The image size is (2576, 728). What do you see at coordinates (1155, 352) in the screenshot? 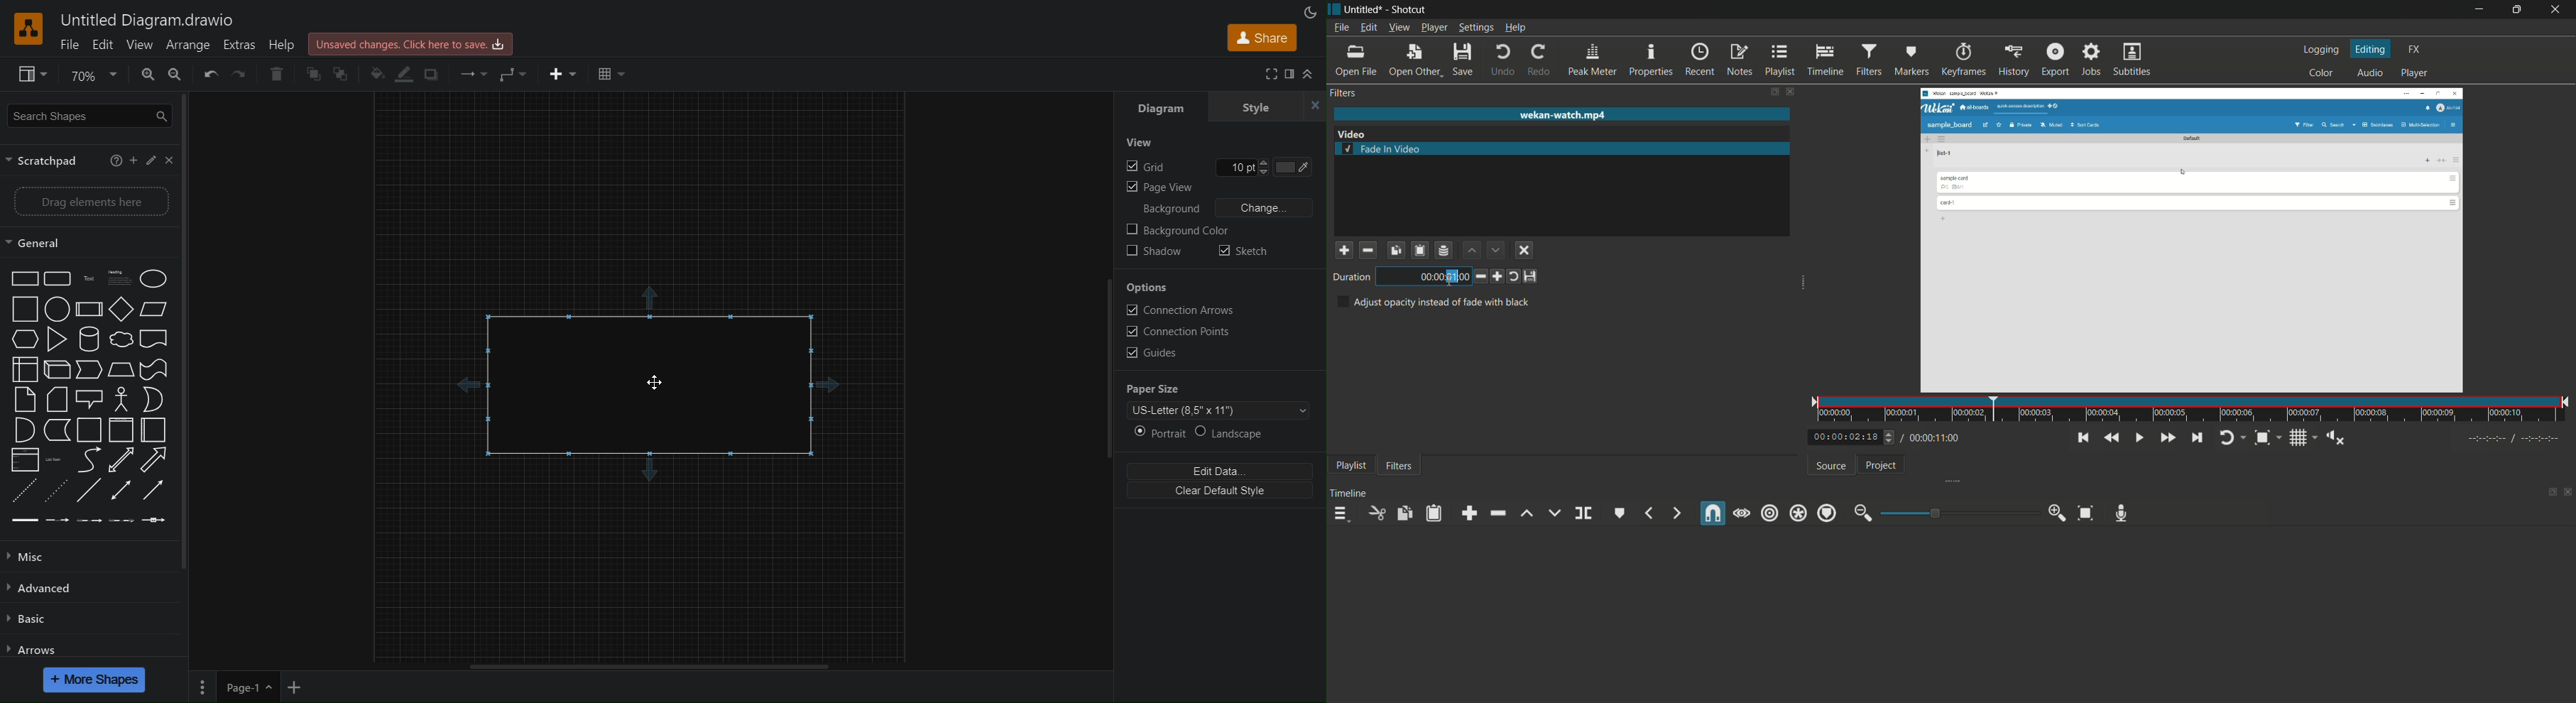
I see `Guides` at bounding box center [1155, 352].